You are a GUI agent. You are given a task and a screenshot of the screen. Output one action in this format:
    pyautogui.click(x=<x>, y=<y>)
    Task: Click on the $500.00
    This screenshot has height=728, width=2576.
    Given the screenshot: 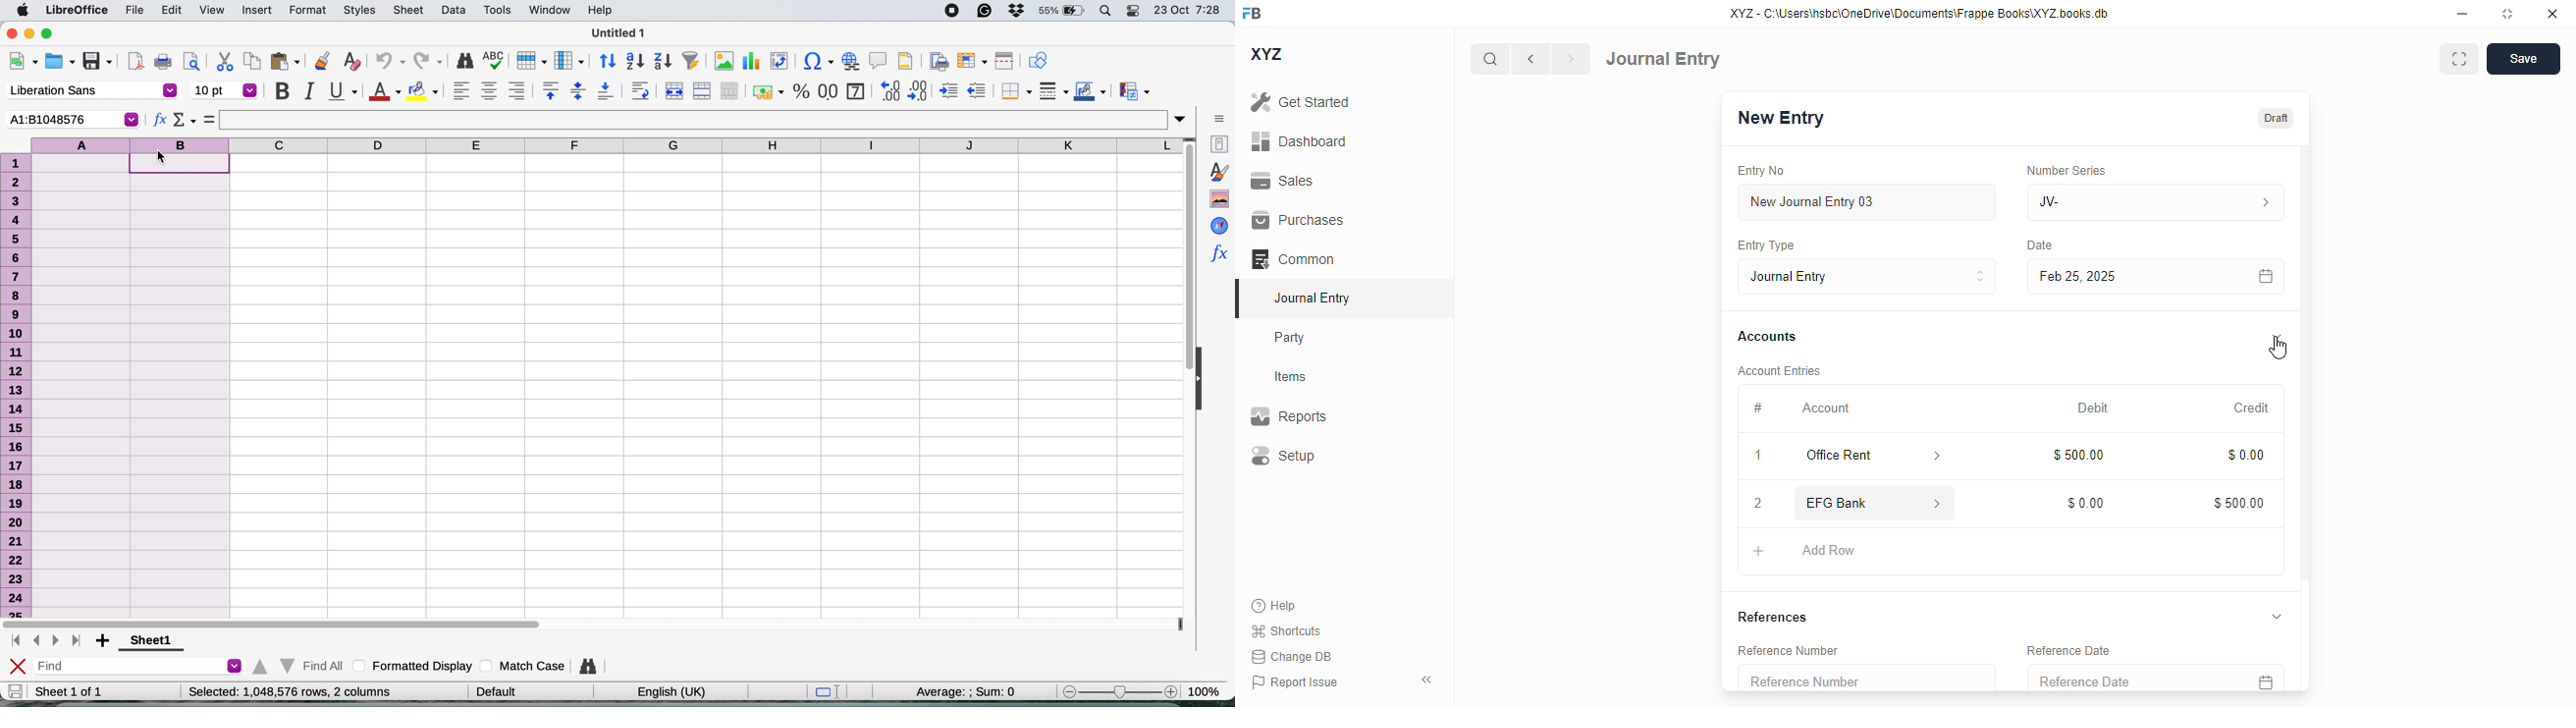 What is the action you would take?
    pyautogui.click(x=2080, y=455)
    